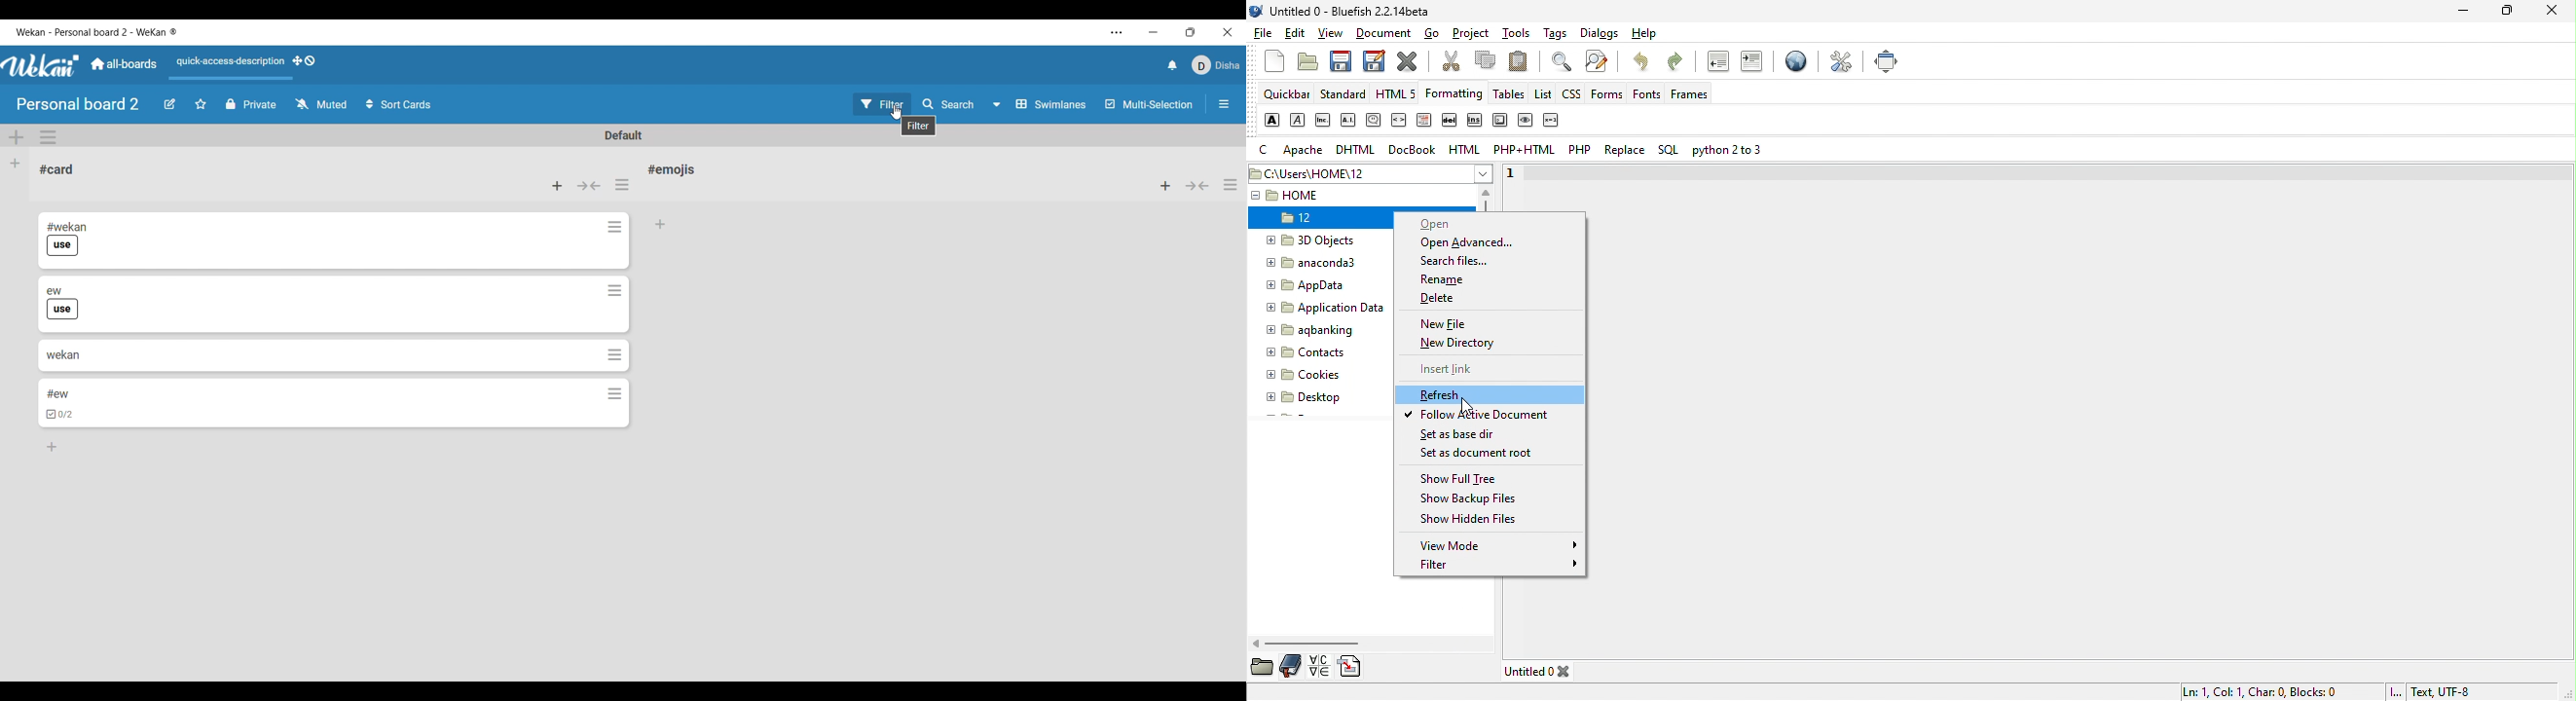  Describe the element at coordinates (1357, 150) in the screenshot. I see `dhtml` at that location.